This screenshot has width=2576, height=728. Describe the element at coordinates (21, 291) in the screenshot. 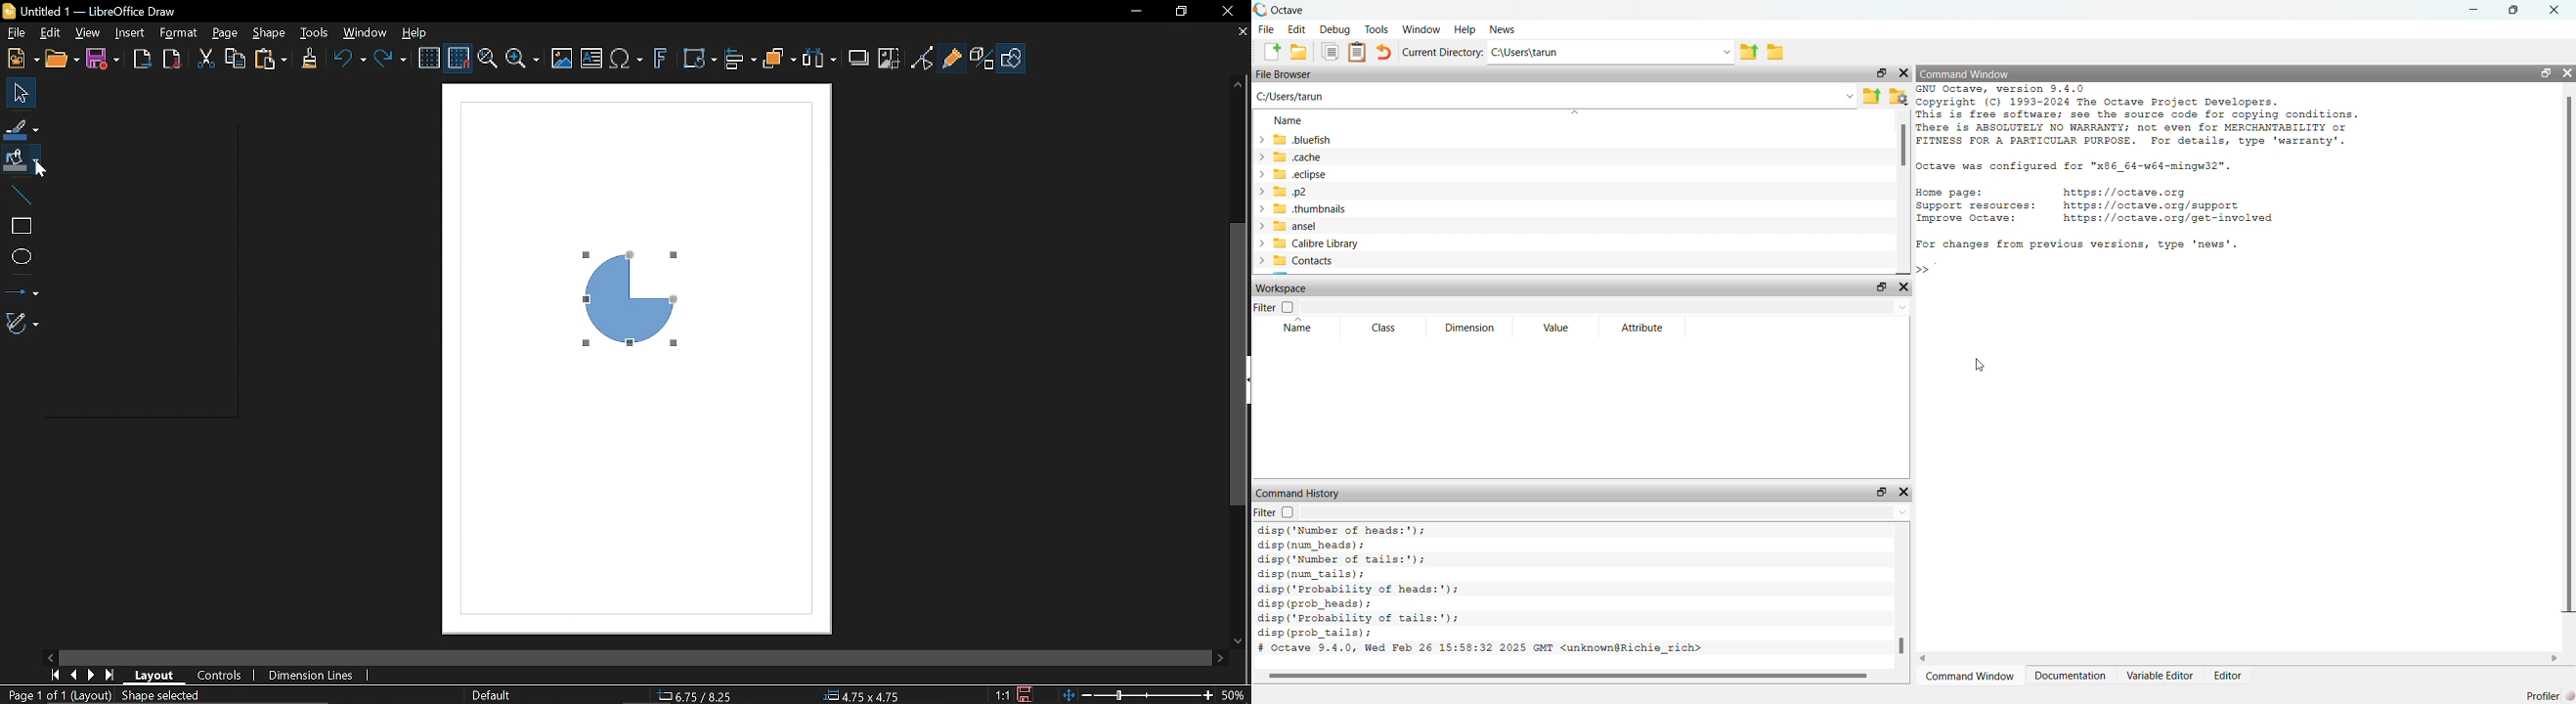

I see `Lines and arrows` at that location.